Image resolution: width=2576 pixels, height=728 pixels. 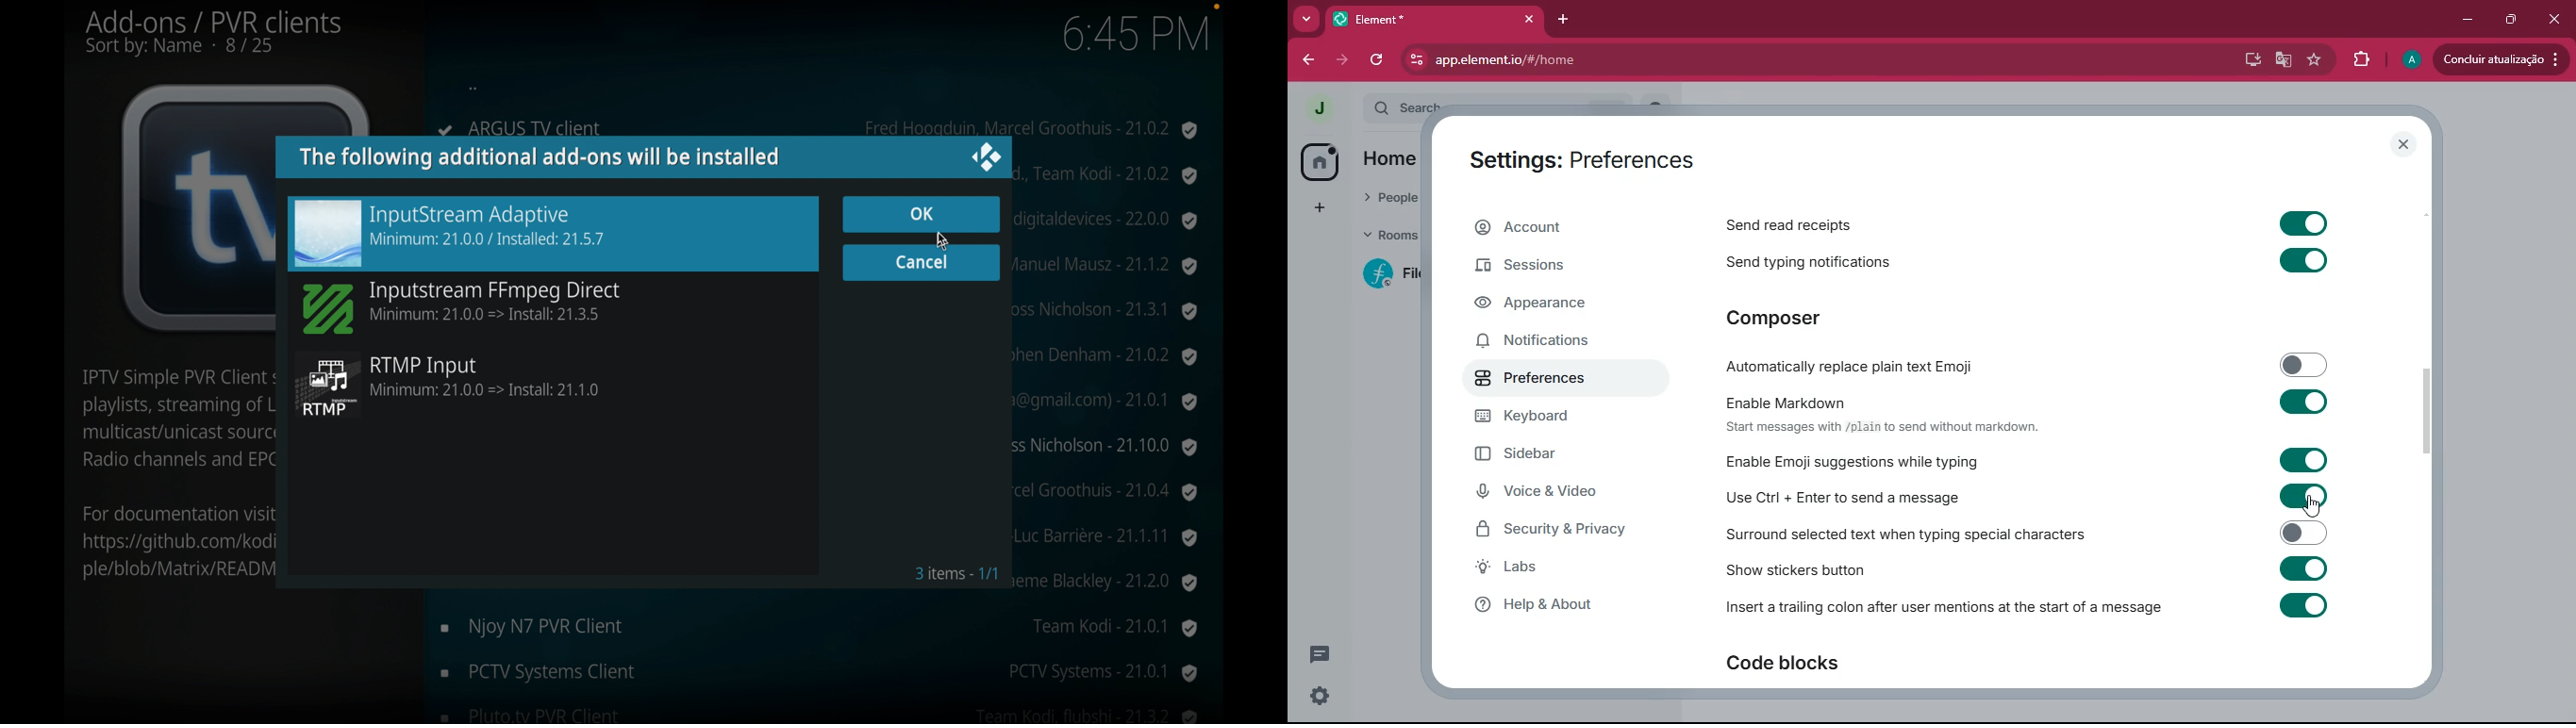 What do you see at coordinates (463, 308) in the screenshot?
I see `inputstream` at bounding box center [463, 308].